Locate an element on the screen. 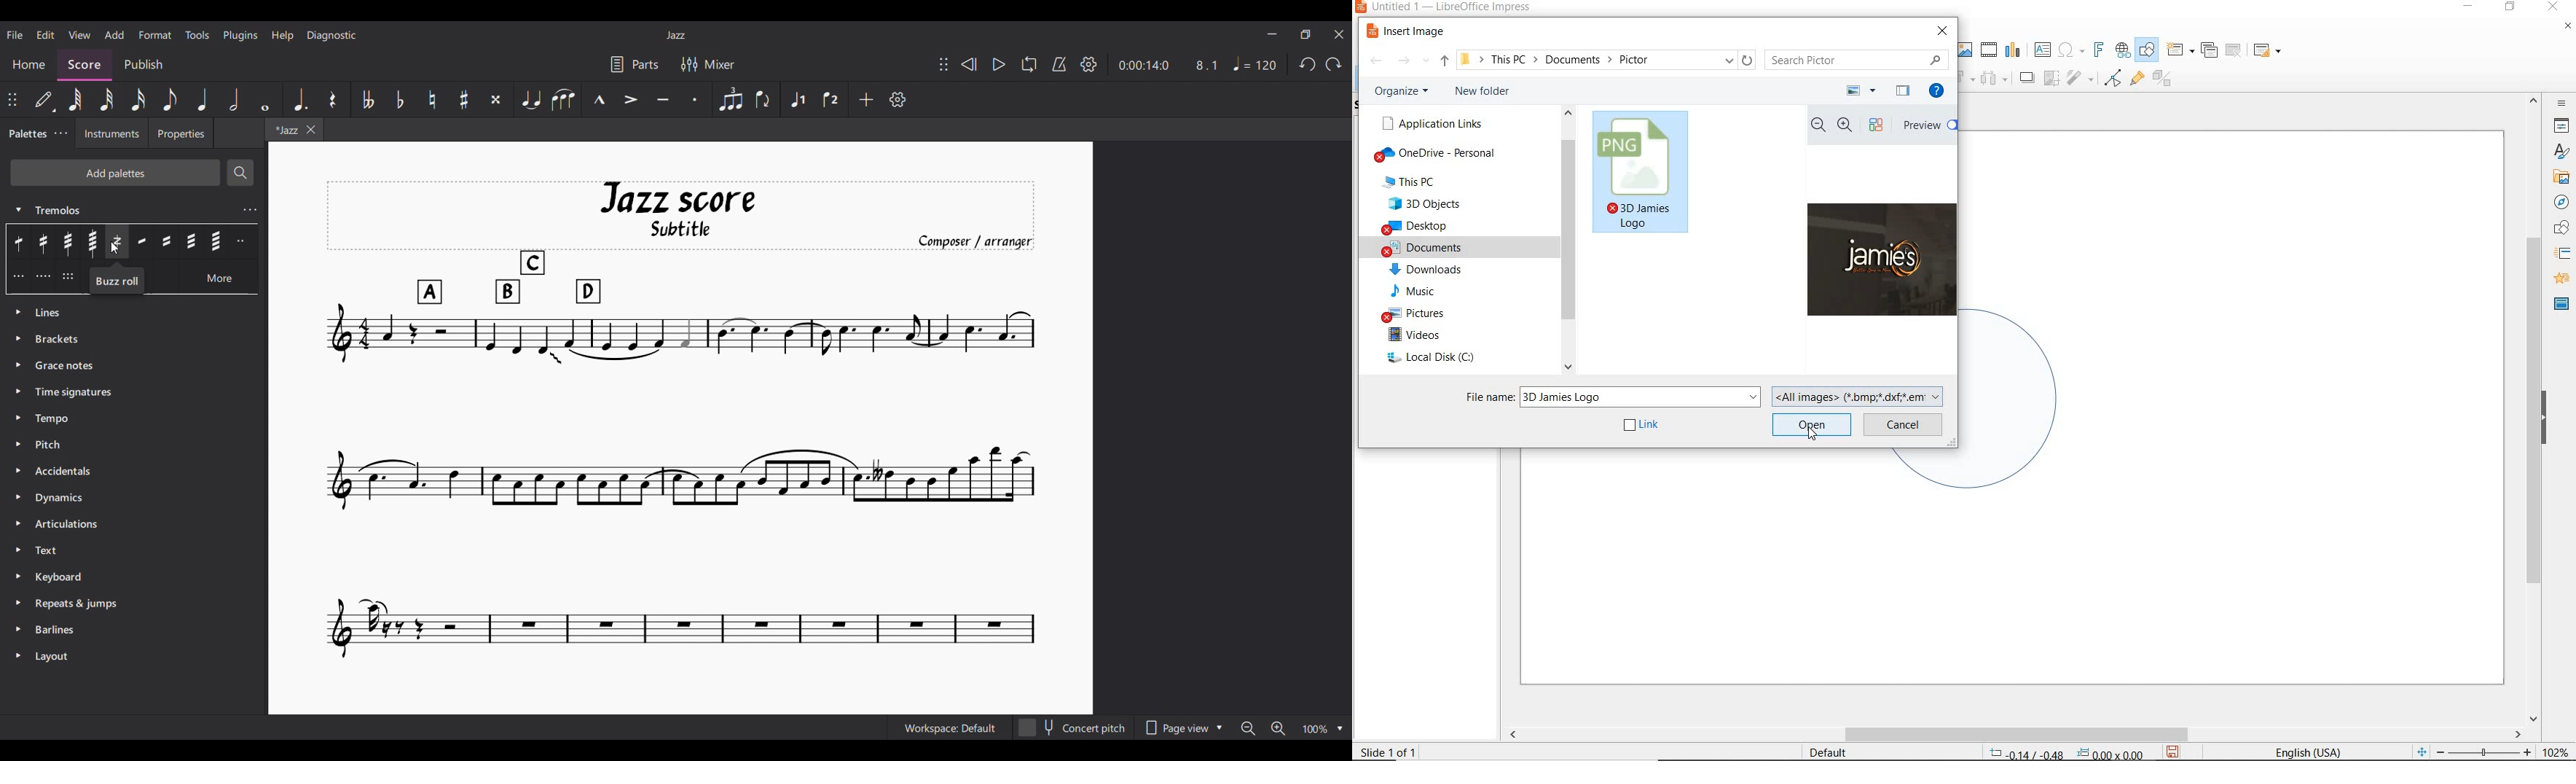  8th note is located at coordinates (170, 99).